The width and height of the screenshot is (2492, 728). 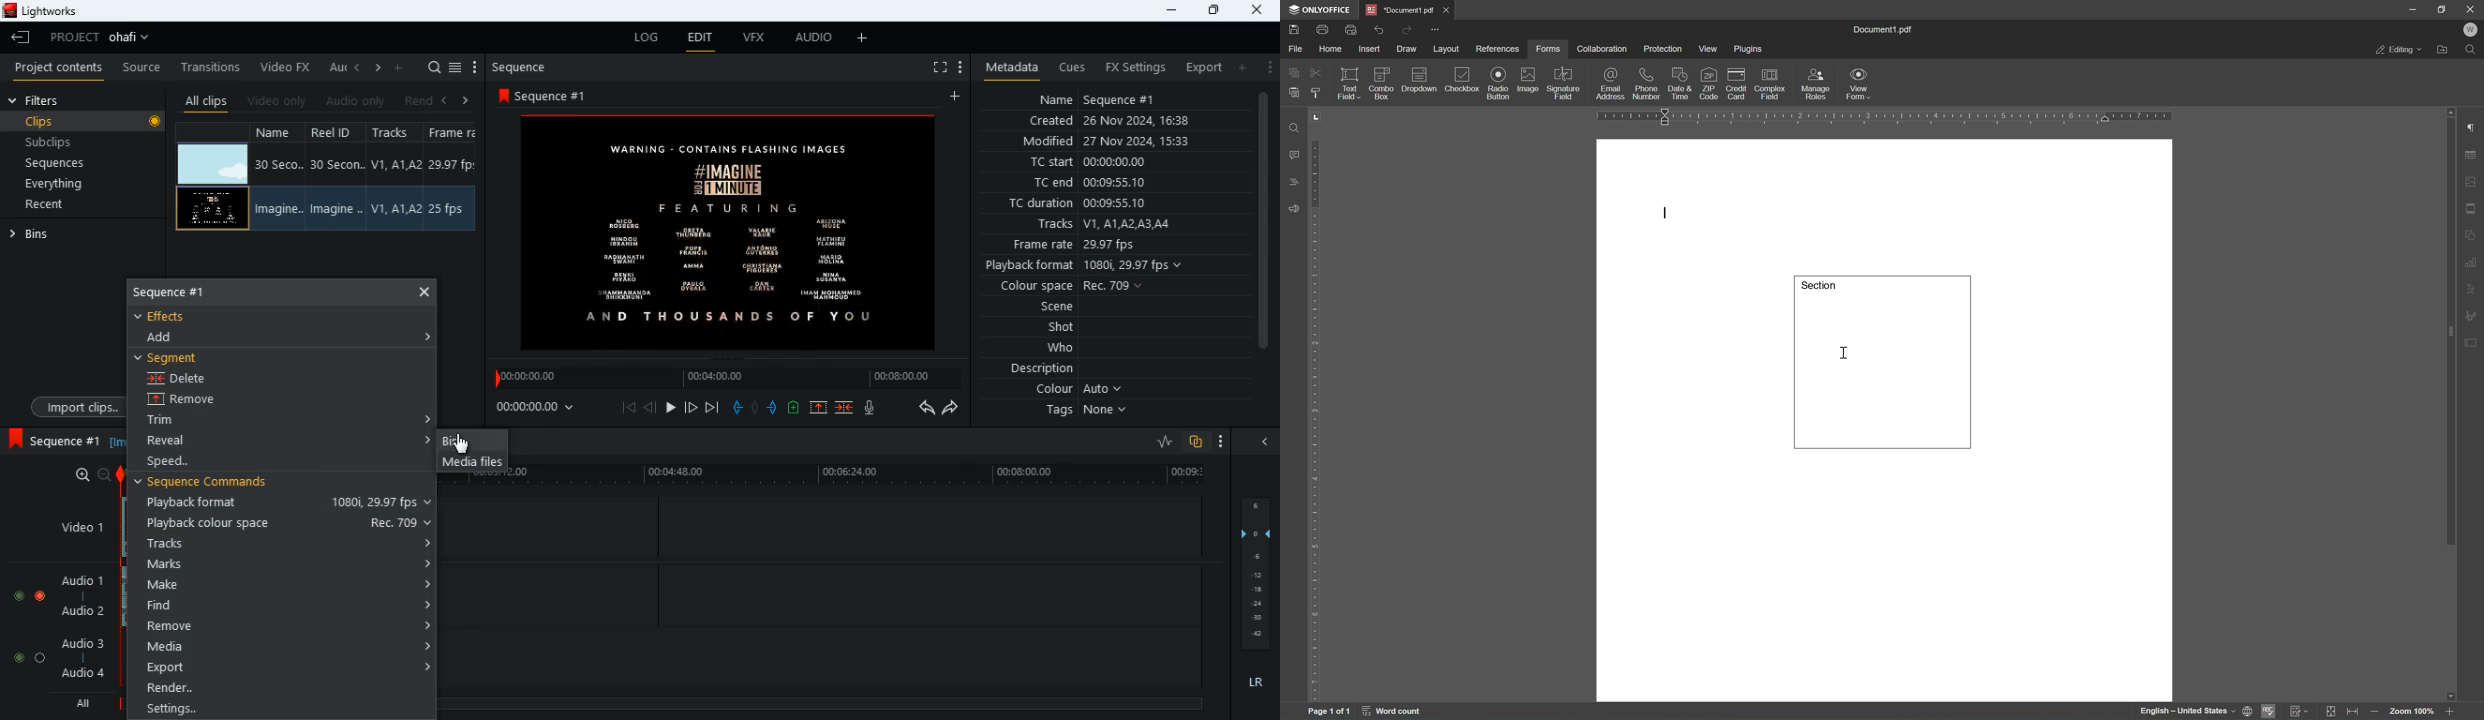 What do you see at coordinates (773, 409) in the screenshot?
I see `push` at bounding box center [773, 409].